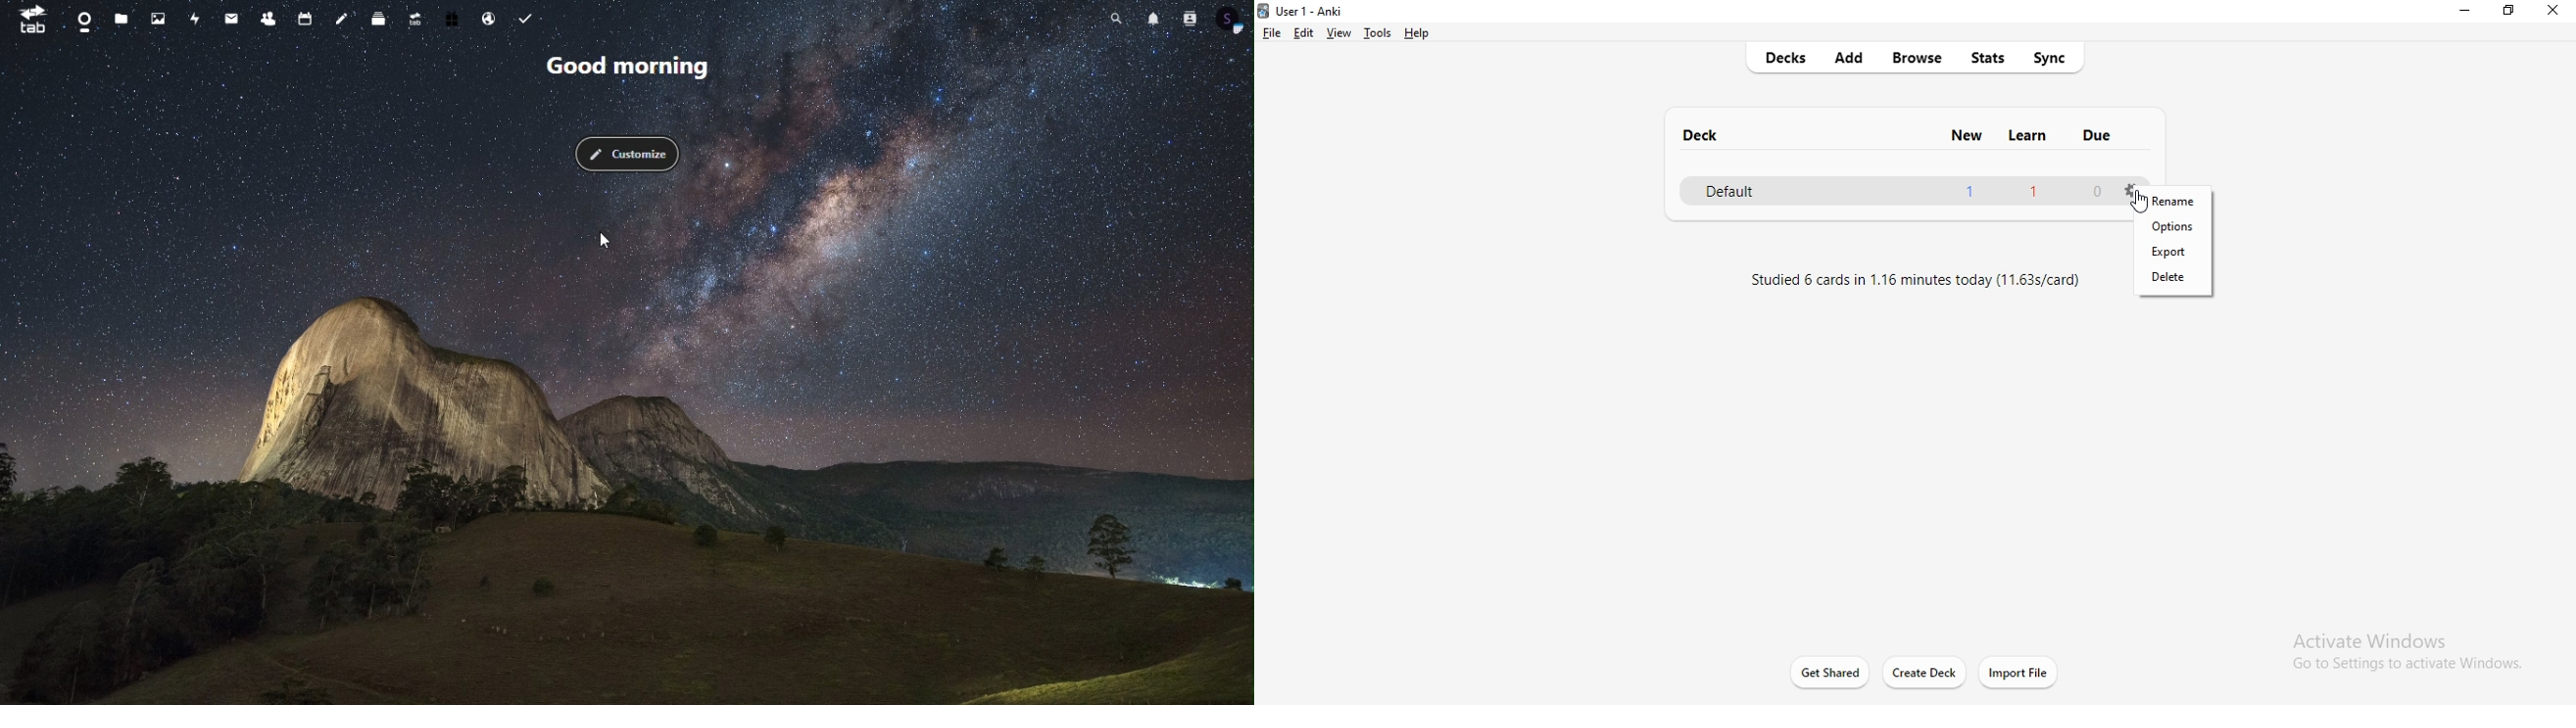 The image size is (2576, 728). Describe the element at coordinates (627, 154) in the screenshot. I see `customize` at that location.